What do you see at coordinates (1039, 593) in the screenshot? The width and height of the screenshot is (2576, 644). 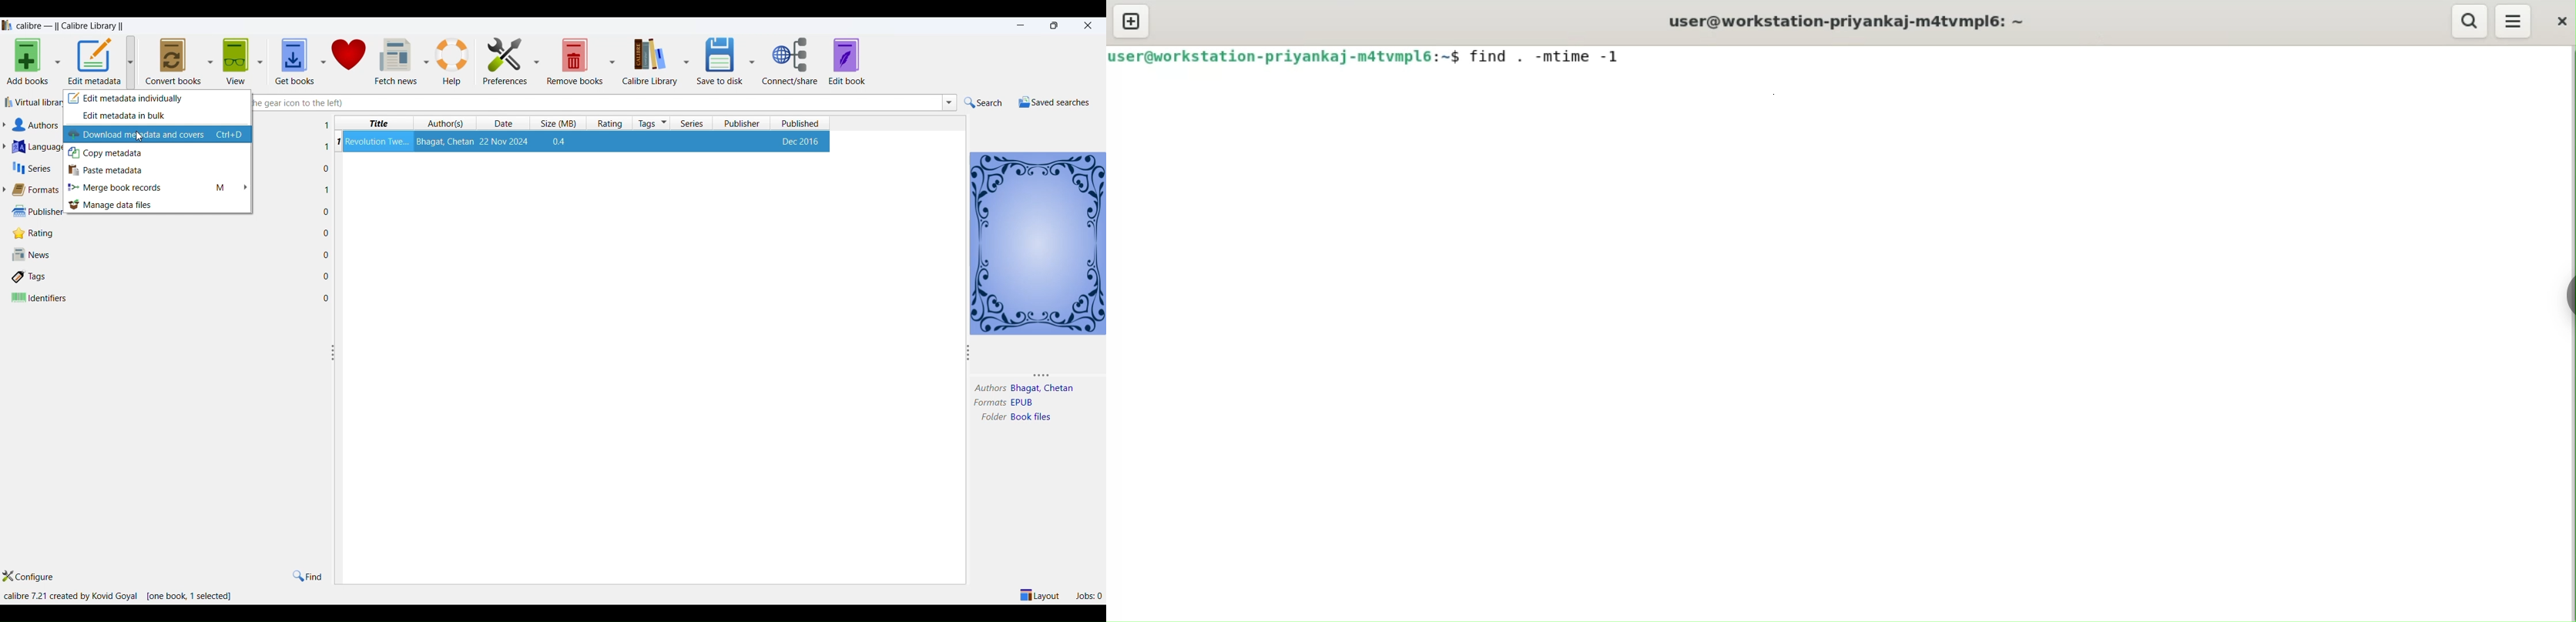 I see `layout` at bounding box center [1039, 593].